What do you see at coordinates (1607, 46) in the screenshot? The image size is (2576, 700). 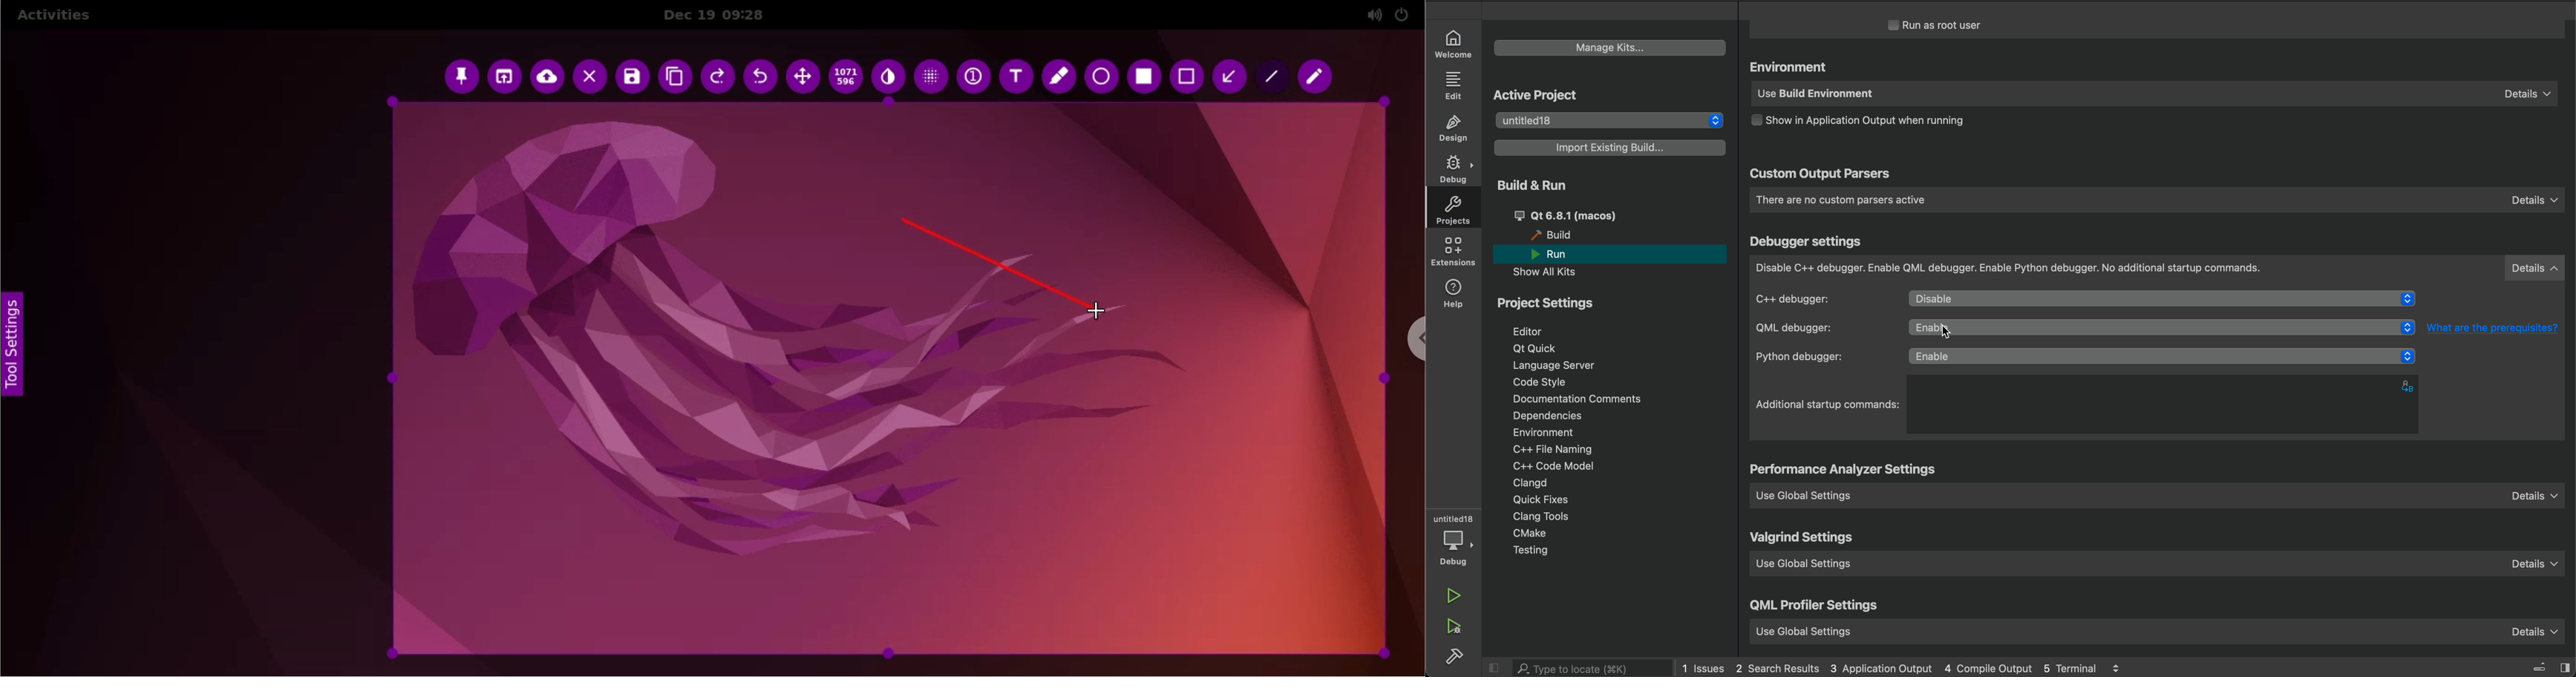 I see `manage kits` at bounding box center [1607, 46].